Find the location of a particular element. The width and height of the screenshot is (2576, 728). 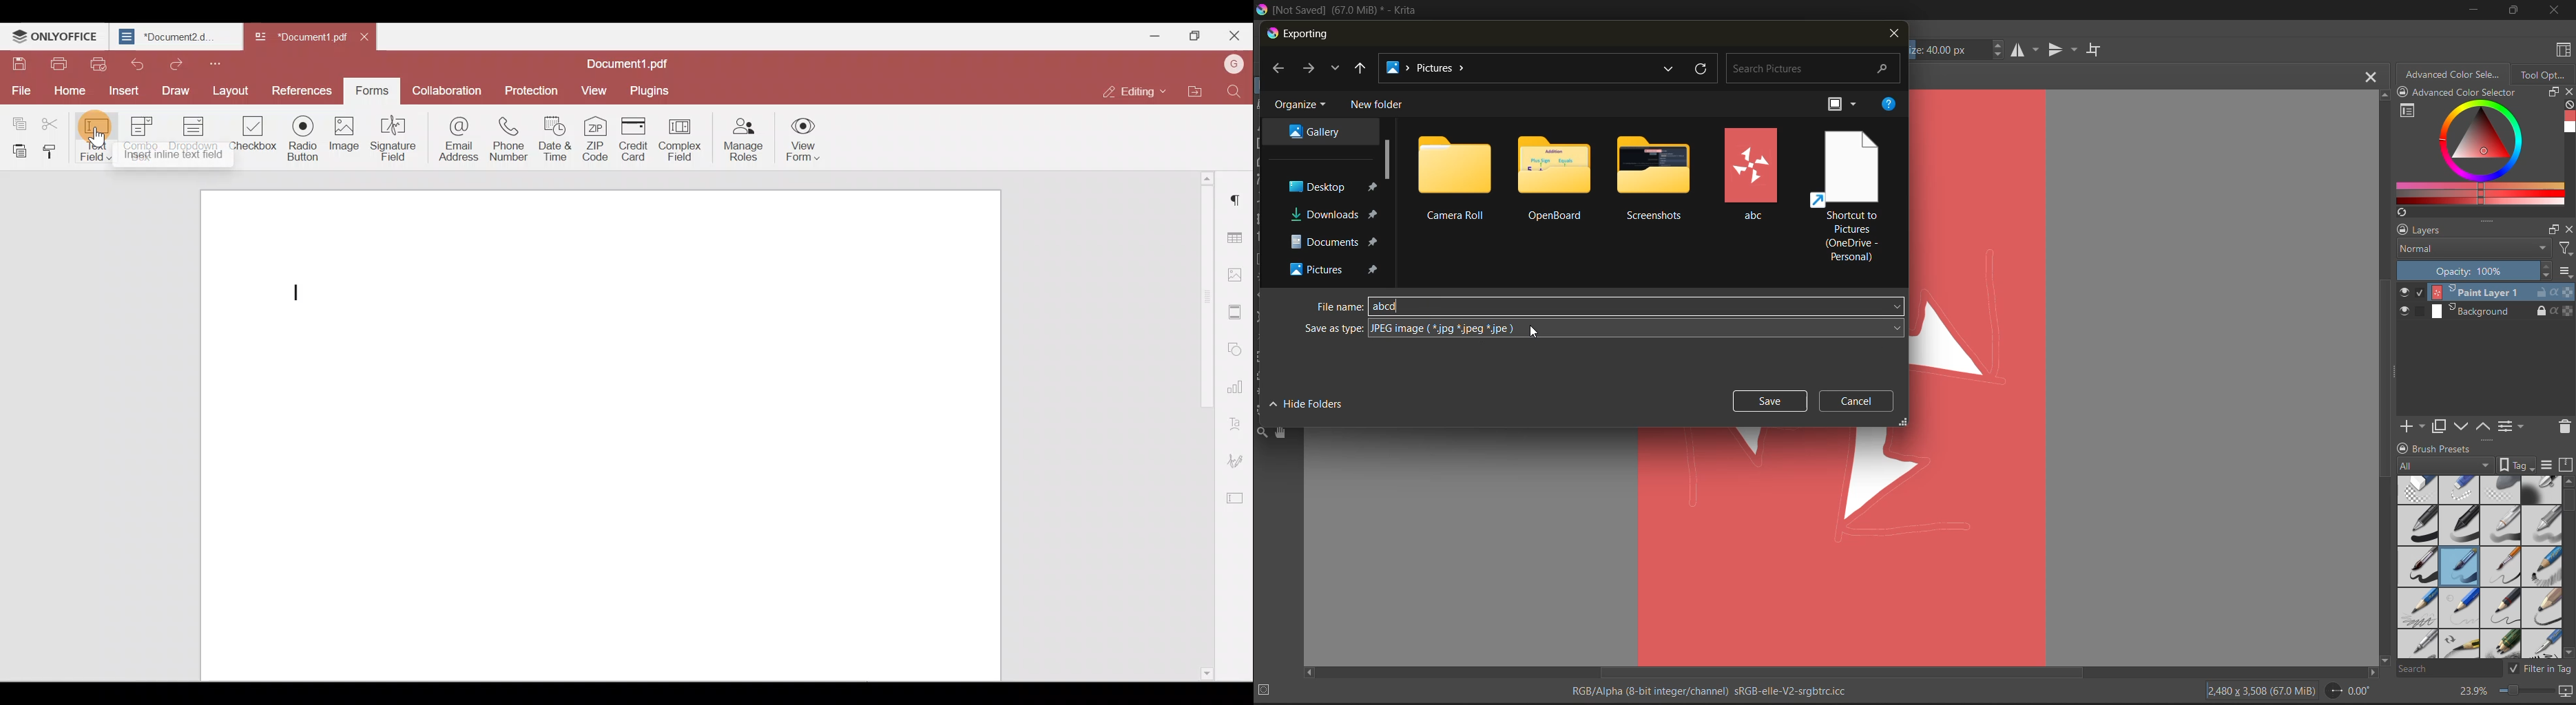

Image is located at coordinates (350, 138).